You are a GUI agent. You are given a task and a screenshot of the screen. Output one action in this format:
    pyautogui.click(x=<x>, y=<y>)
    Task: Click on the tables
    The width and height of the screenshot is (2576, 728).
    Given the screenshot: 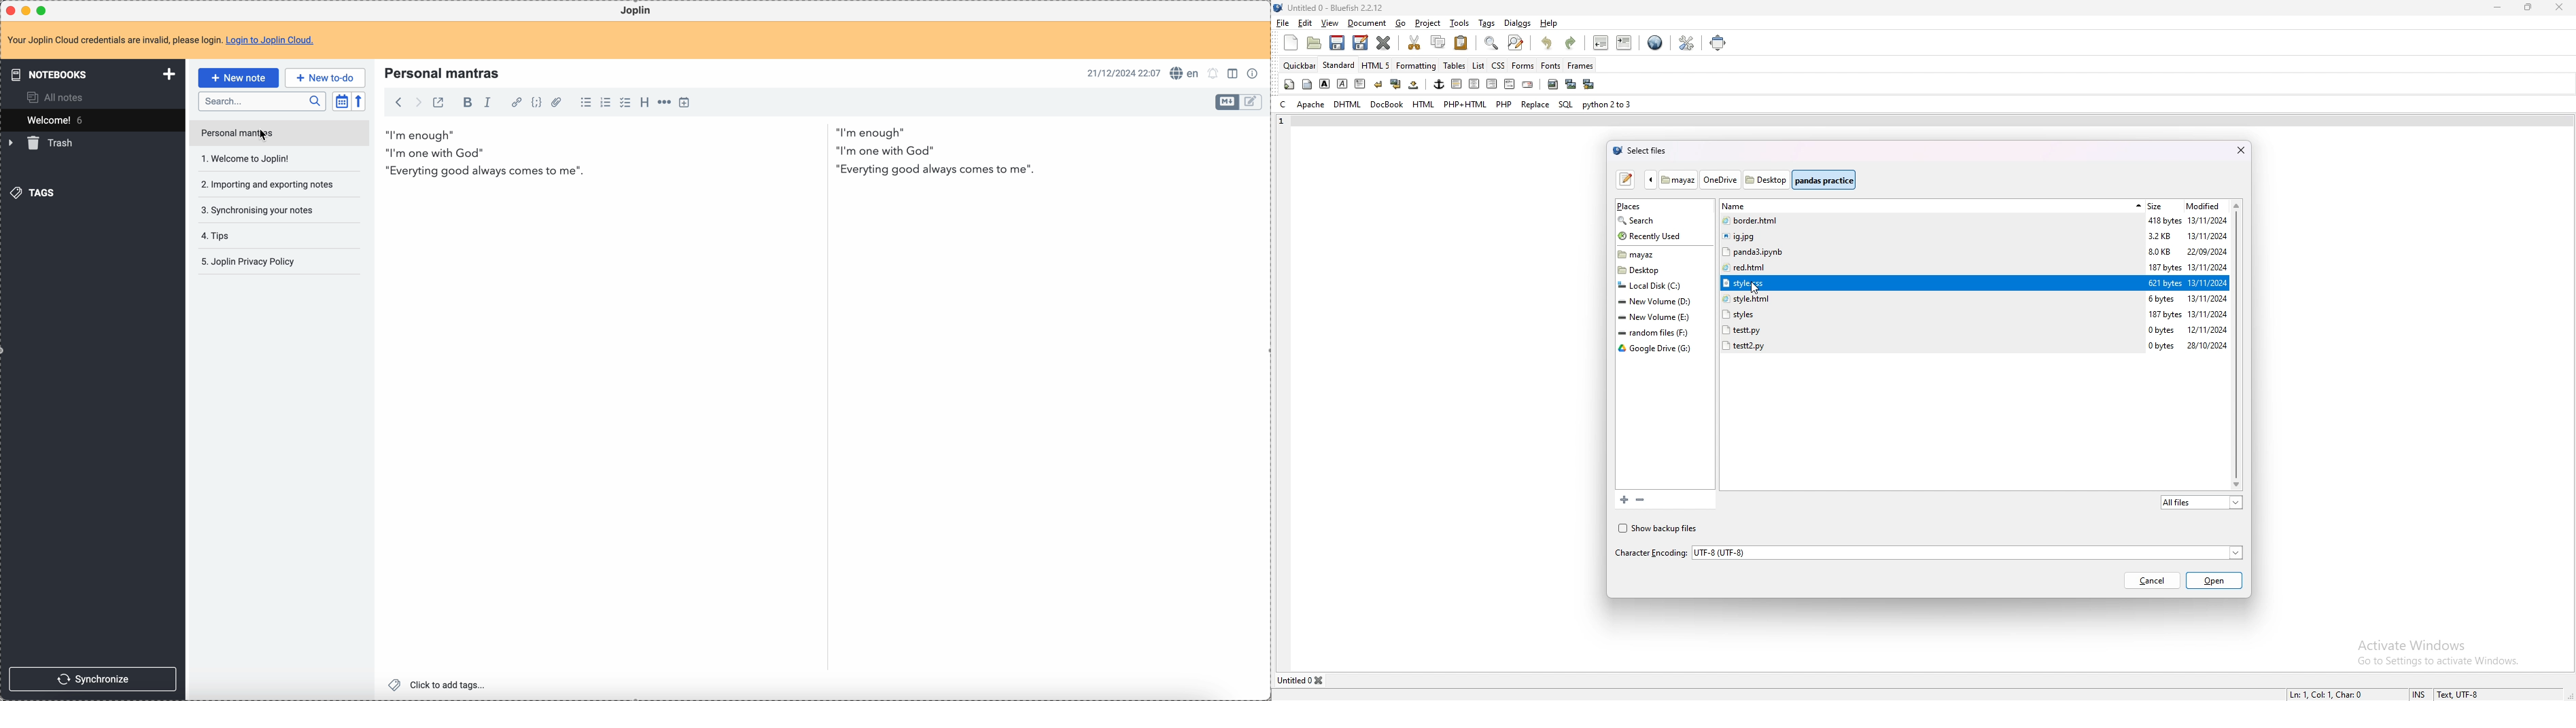 What is the action you would take?
    pyautogui.click(x=1455, y=65)
    